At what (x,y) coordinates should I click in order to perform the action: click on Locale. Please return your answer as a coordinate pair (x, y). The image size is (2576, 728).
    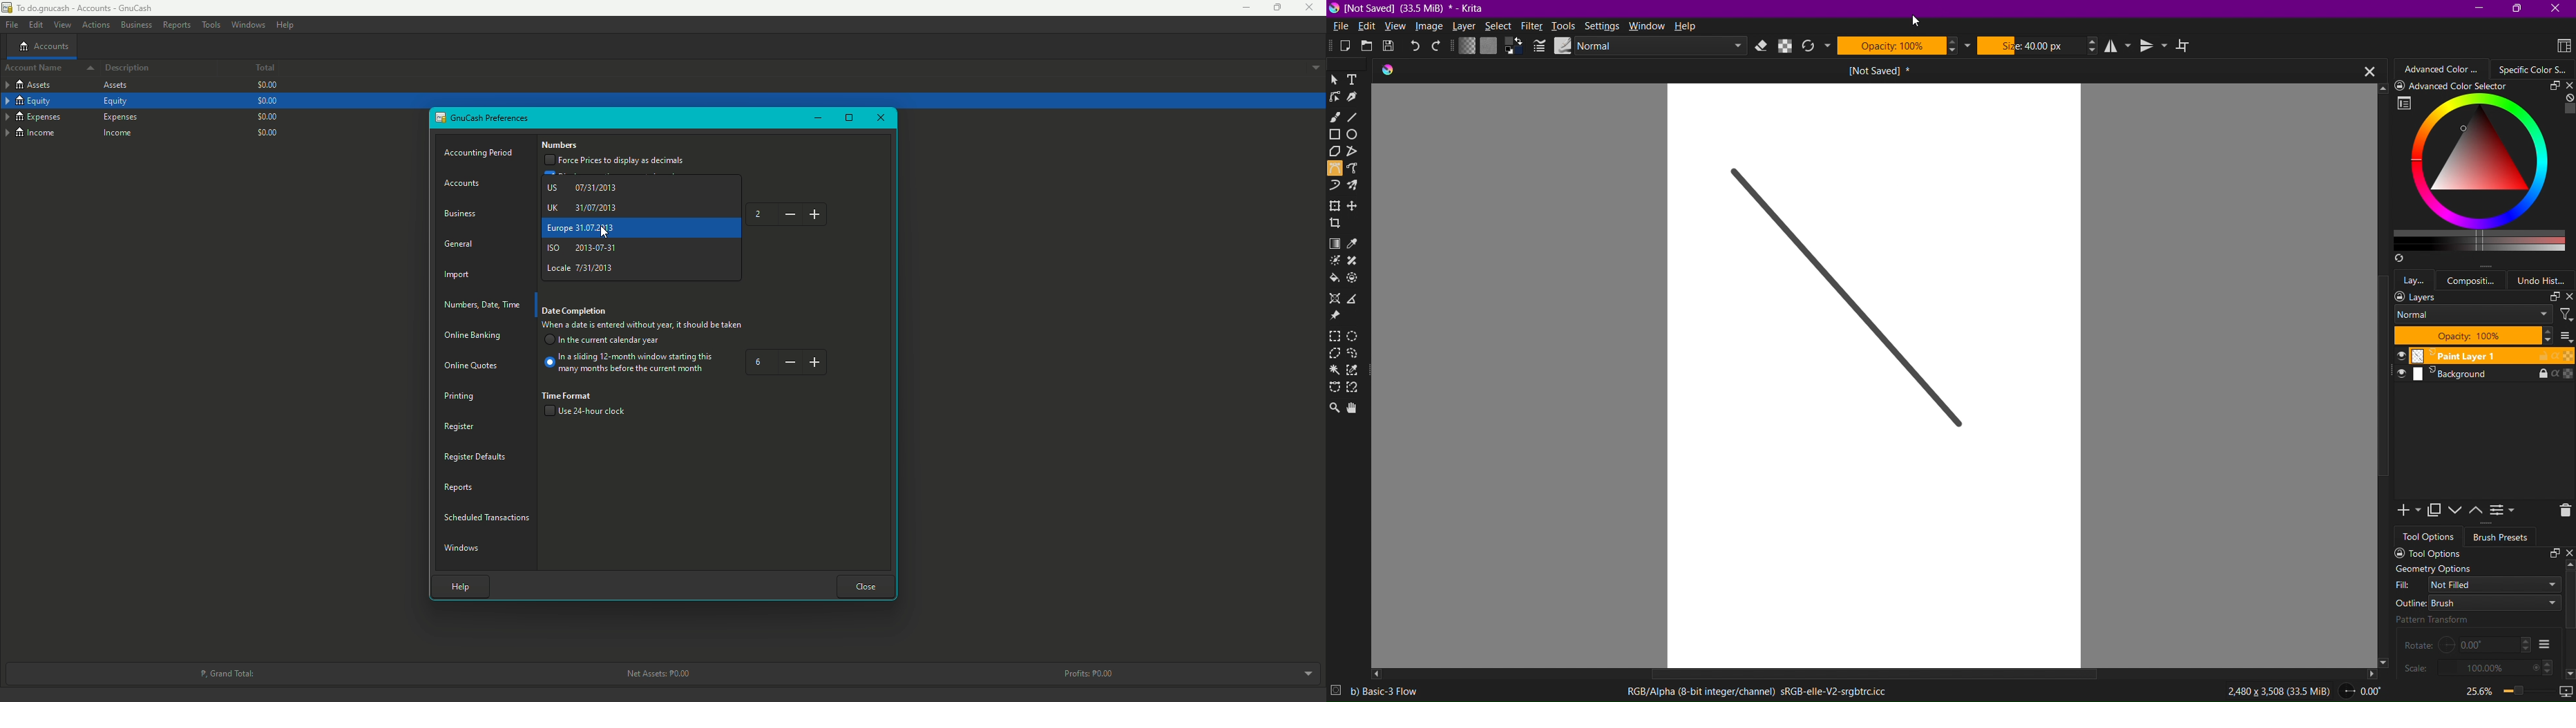
    Looking at the image, I should click on (583, 267).